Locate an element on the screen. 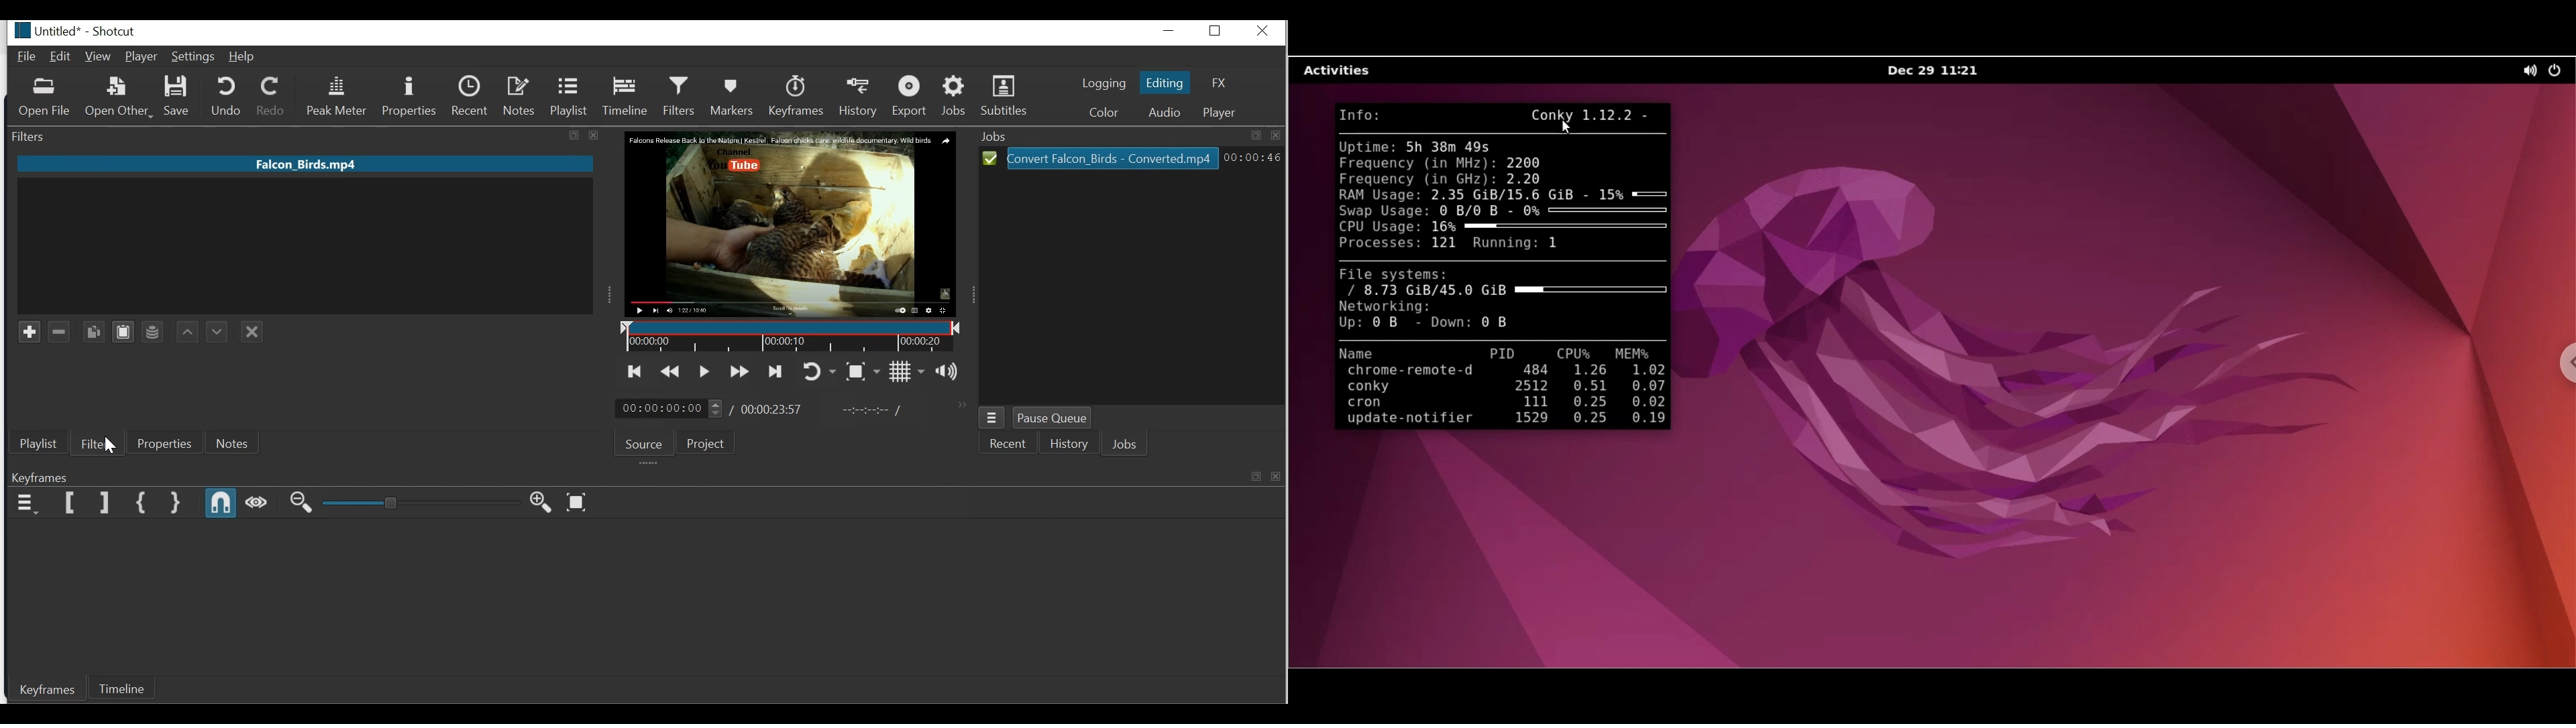  Add a filter is located at coordinates (28, 331).